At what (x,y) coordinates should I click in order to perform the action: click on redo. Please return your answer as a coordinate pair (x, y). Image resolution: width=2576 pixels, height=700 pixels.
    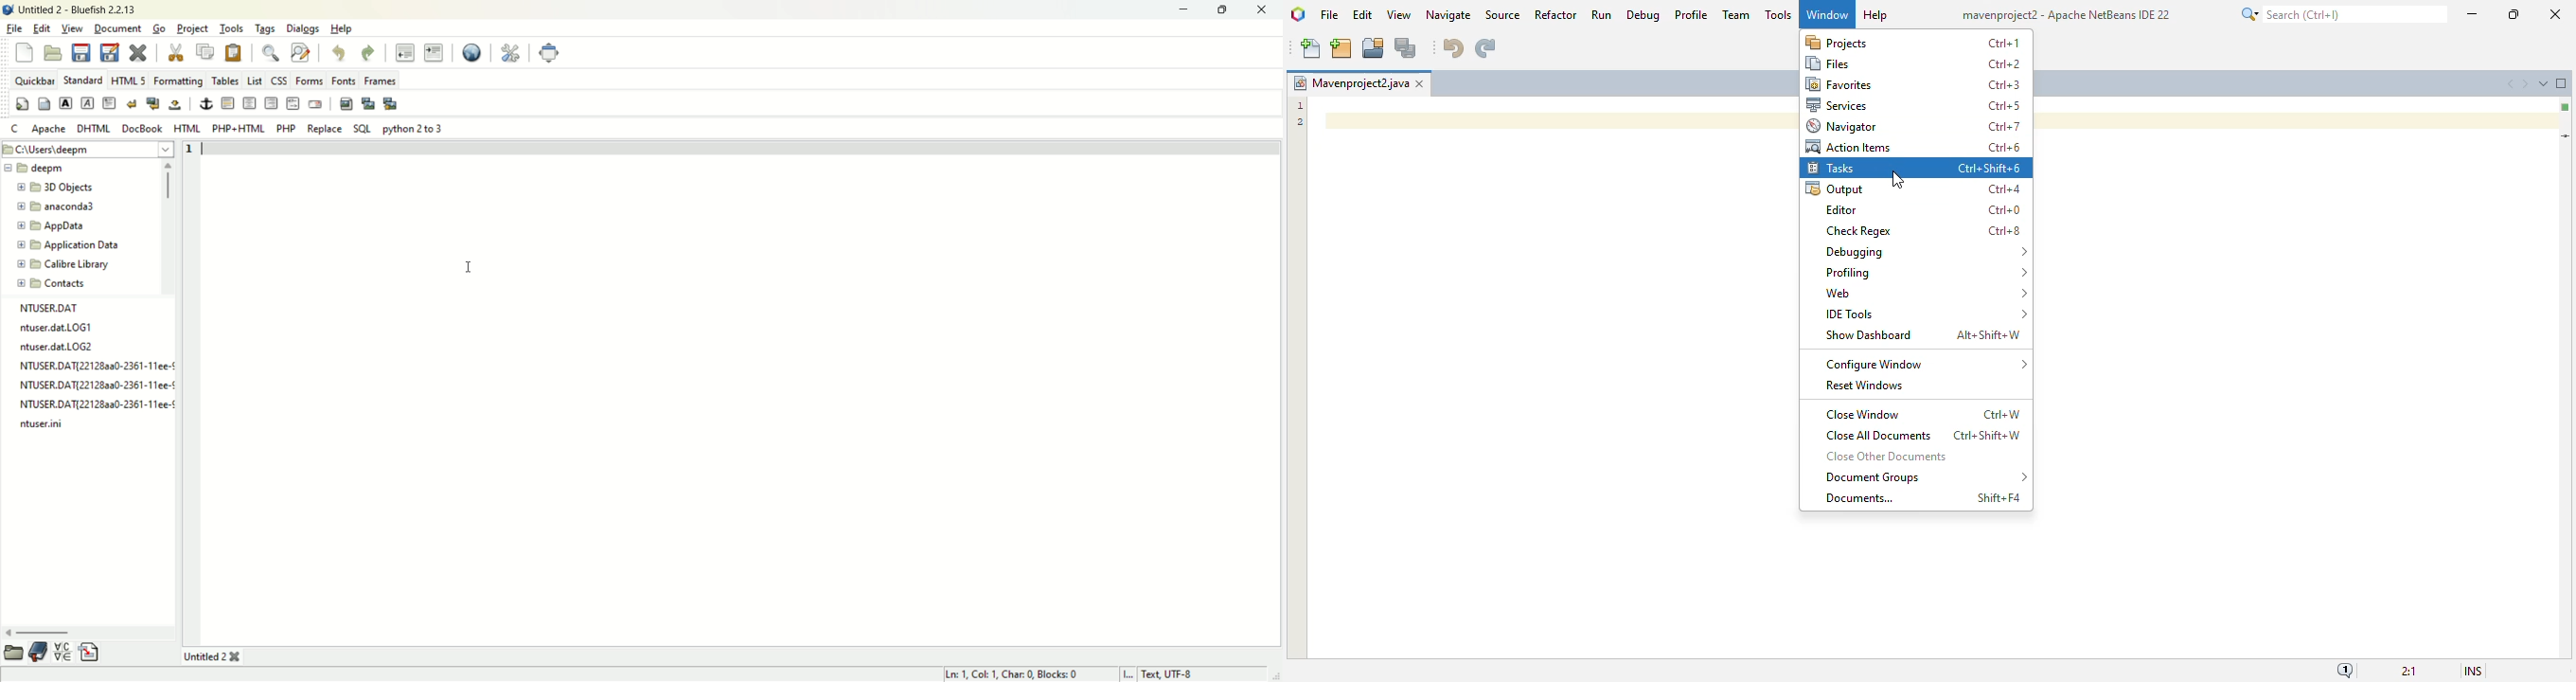
    Looking at the image, I should click on (370, 52).